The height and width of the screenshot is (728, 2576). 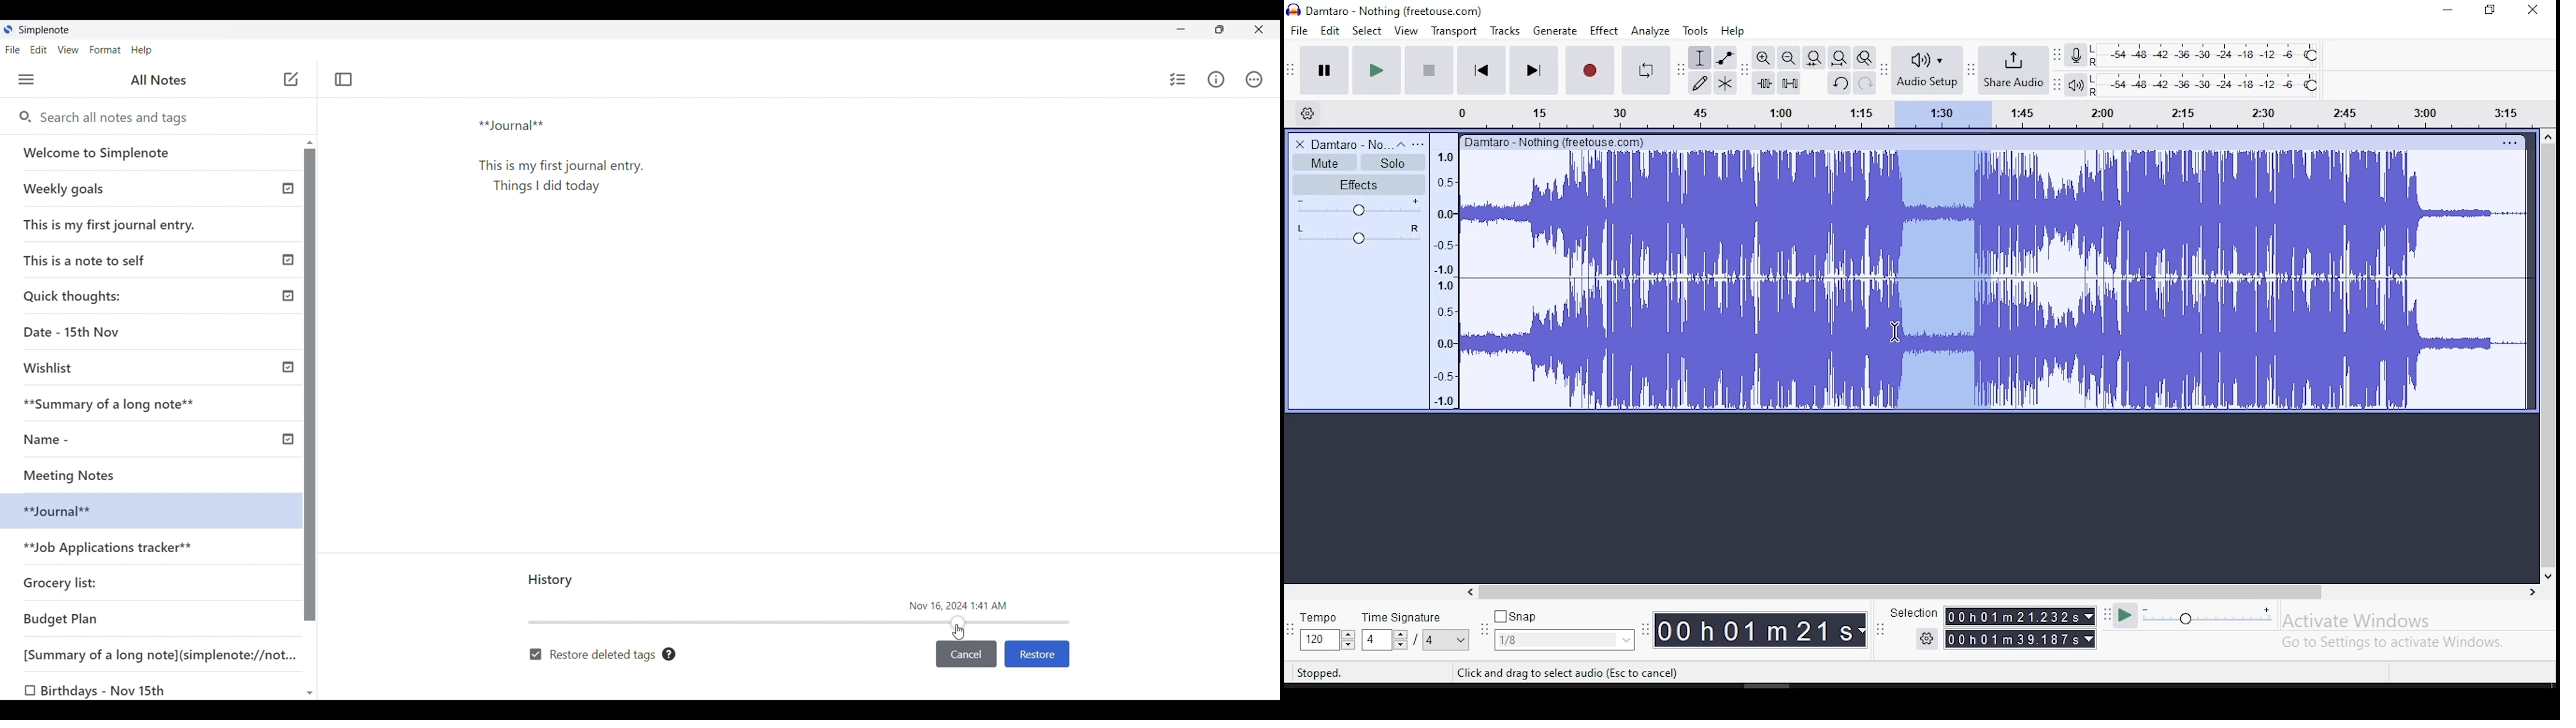 What do you see at coordinates (2013, 639) in the screenshot?
I see `00 h 01 m 39.187s` at bounding box center [2013, 639].